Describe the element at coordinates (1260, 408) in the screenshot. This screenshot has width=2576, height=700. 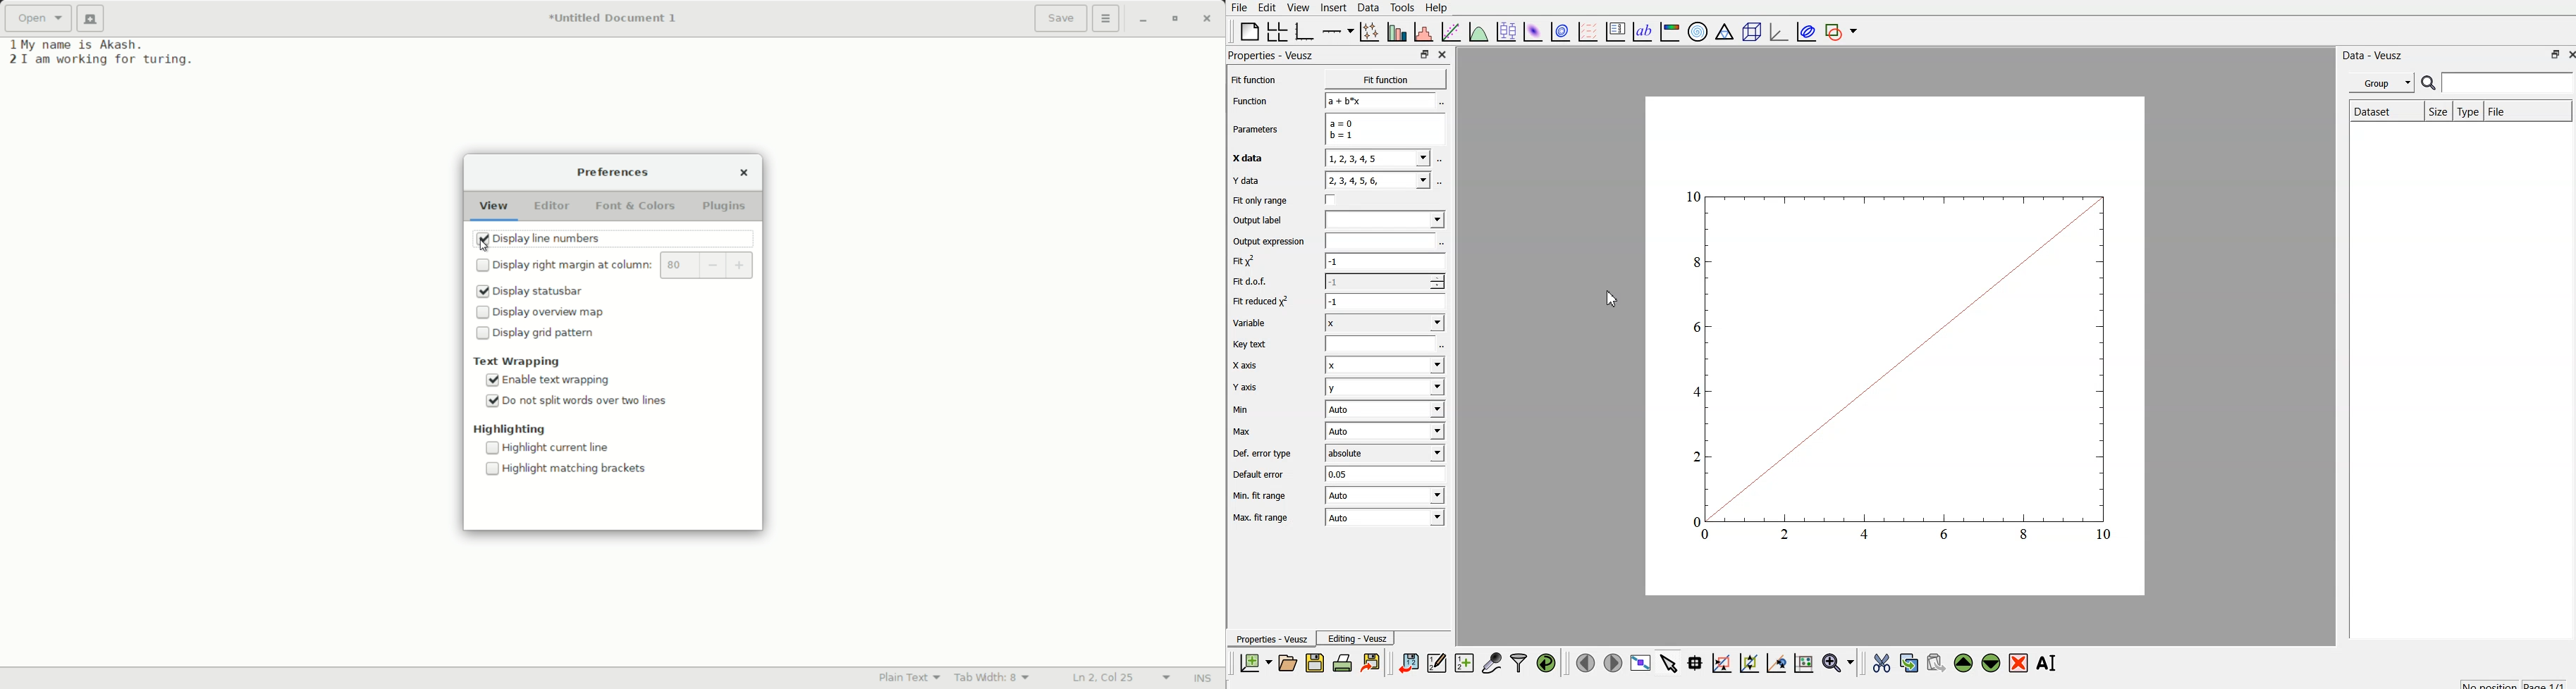
I see `Min` at that location.